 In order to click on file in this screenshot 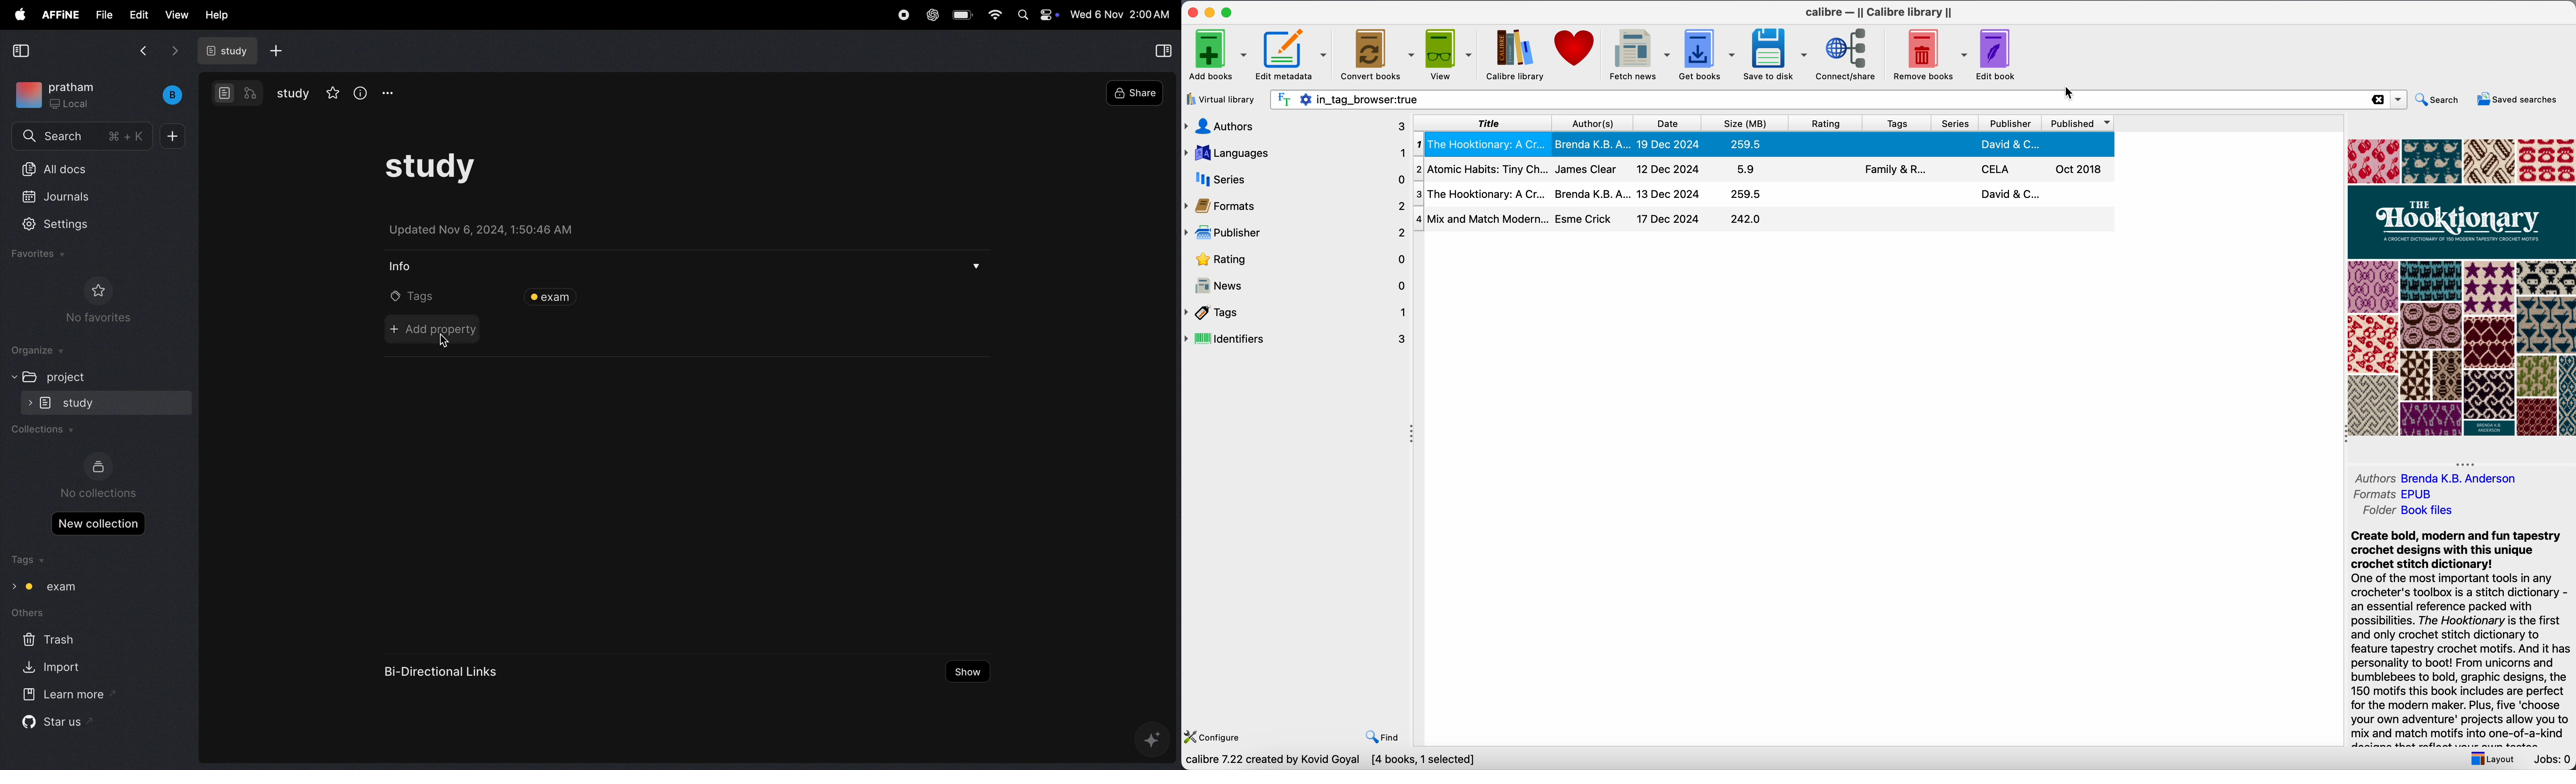, I will do `click(105, 15)`.